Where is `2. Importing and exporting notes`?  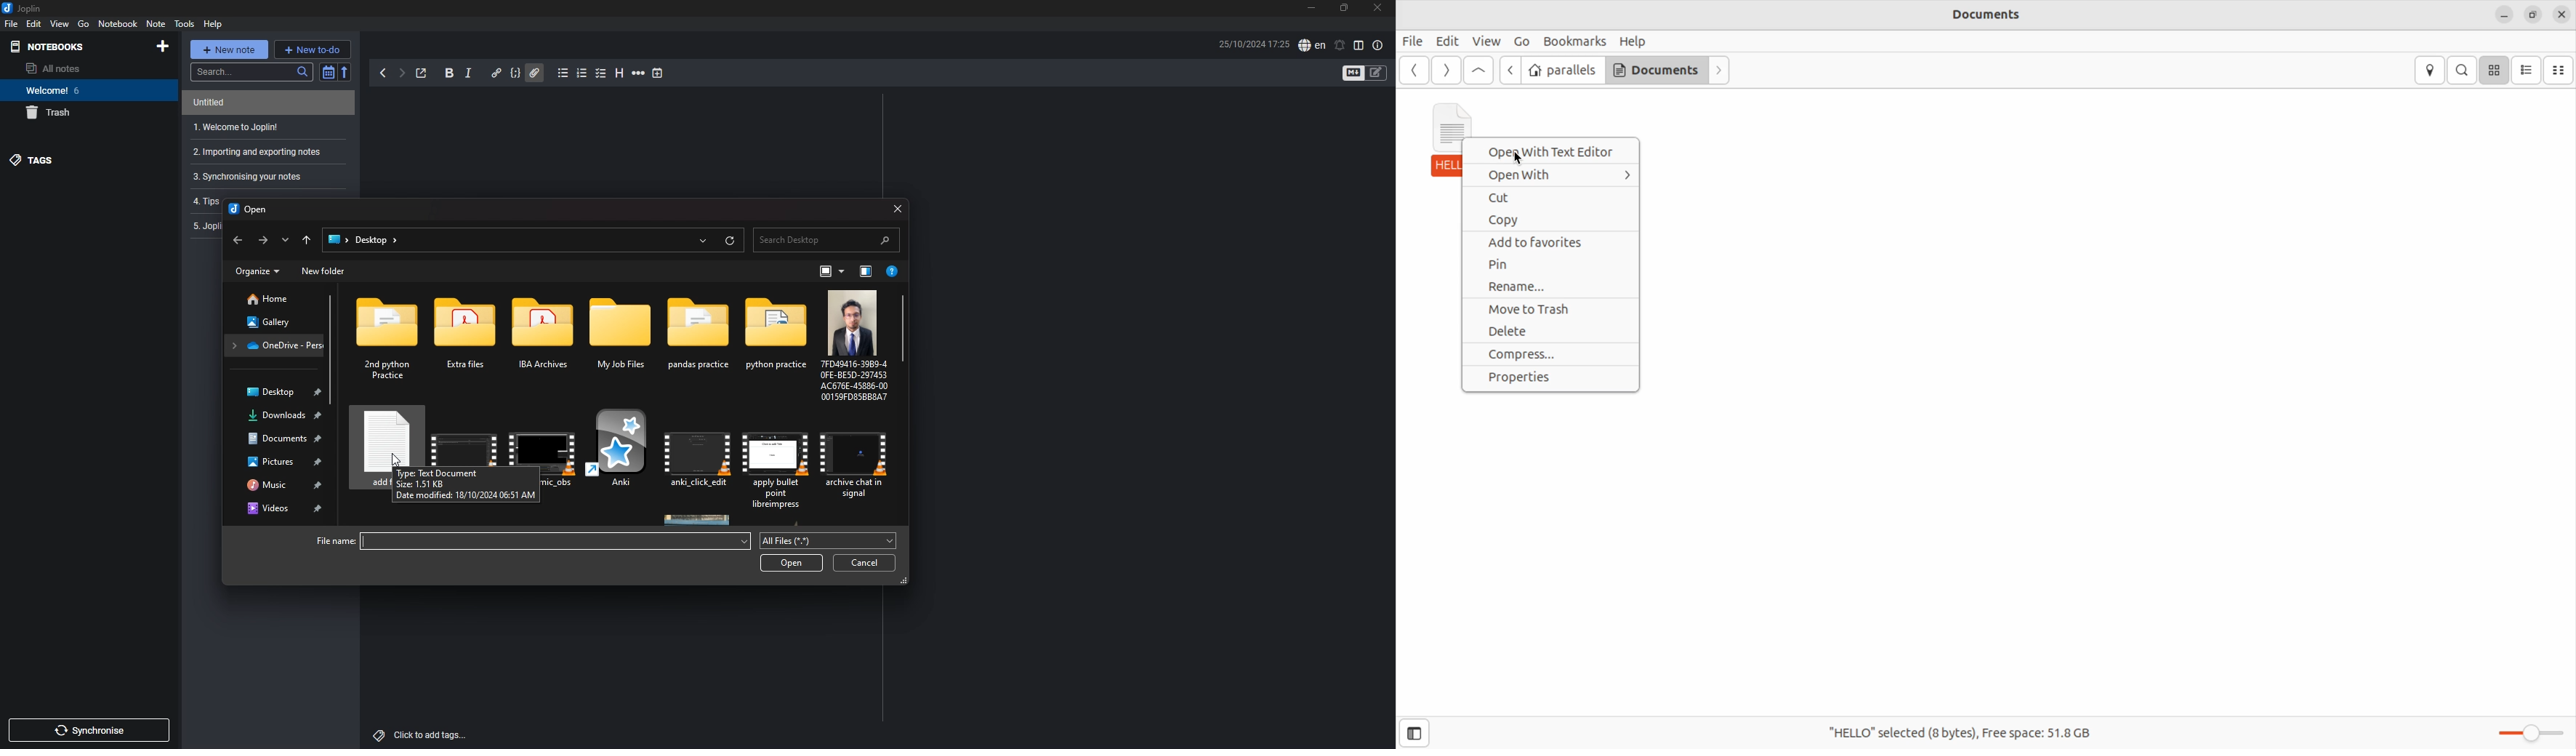 2. Importing and exporting notes is located at coordinates (265, 151).